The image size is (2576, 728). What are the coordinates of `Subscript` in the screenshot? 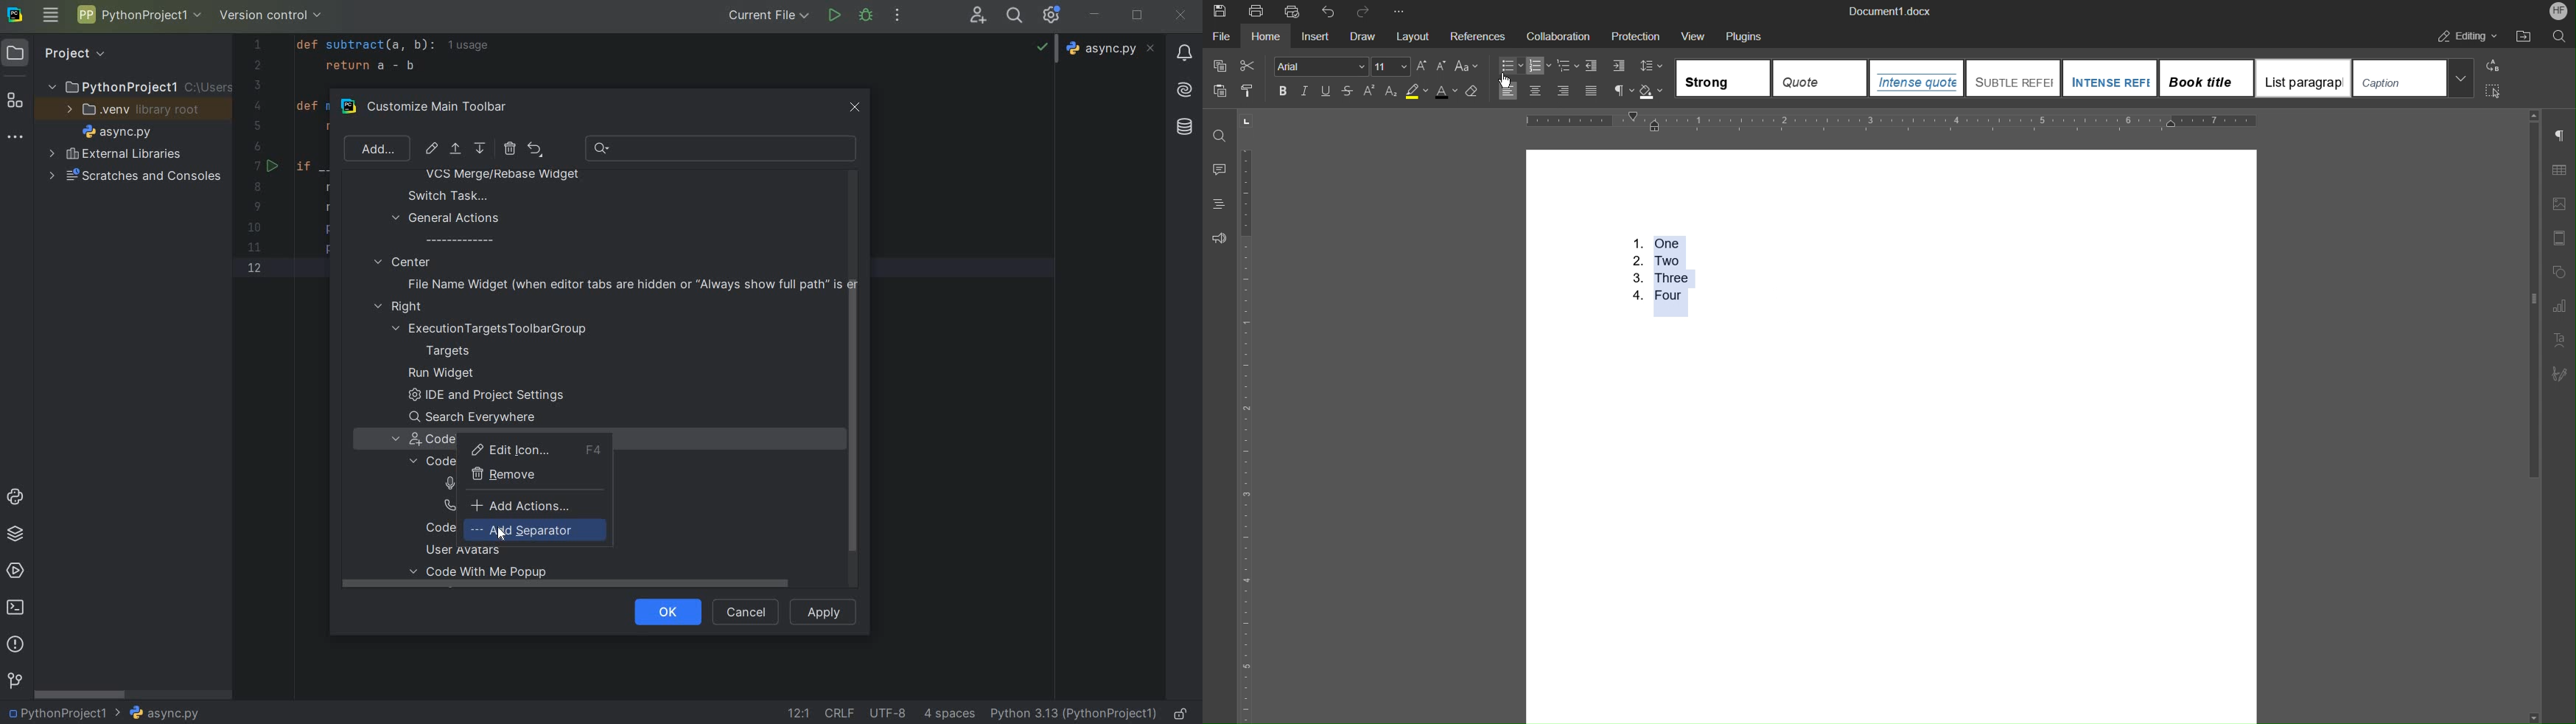 It's located at (1392, 92).